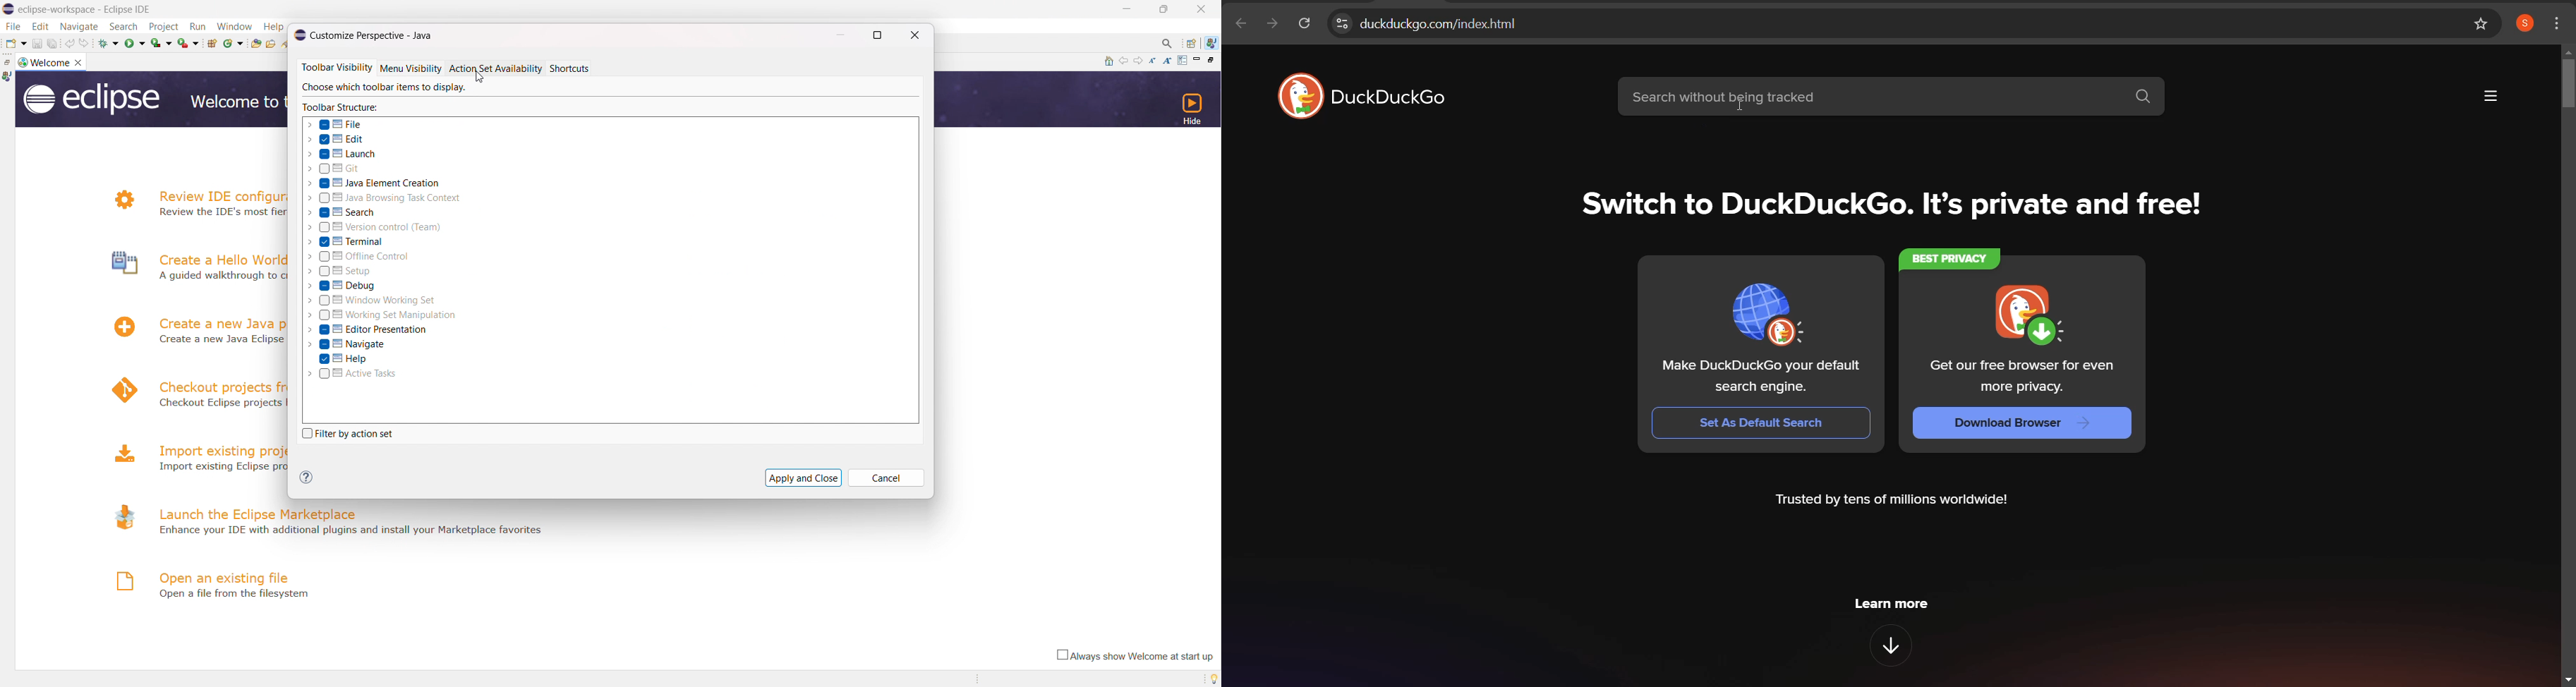  I want to click on Switch to DuckDuckGo. It’s private and free!, so click(1889, 207).